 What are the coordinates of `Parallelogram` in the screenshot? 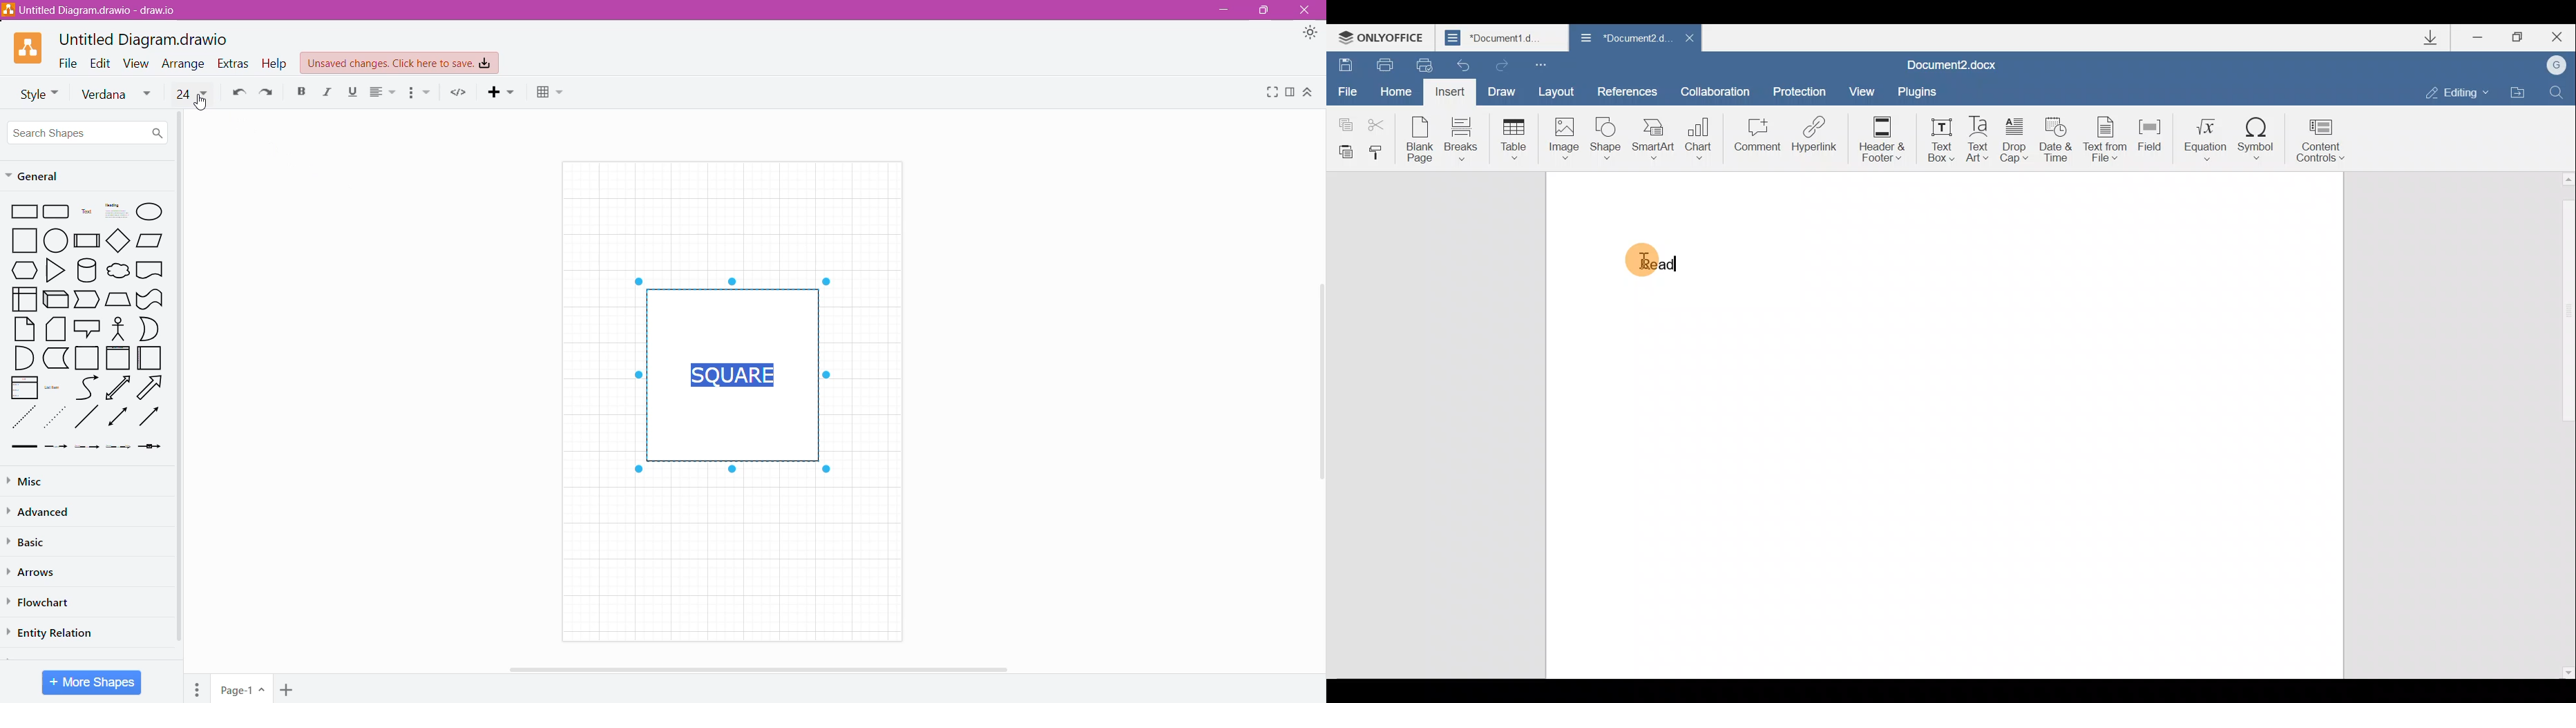 It's located at (151, 241).